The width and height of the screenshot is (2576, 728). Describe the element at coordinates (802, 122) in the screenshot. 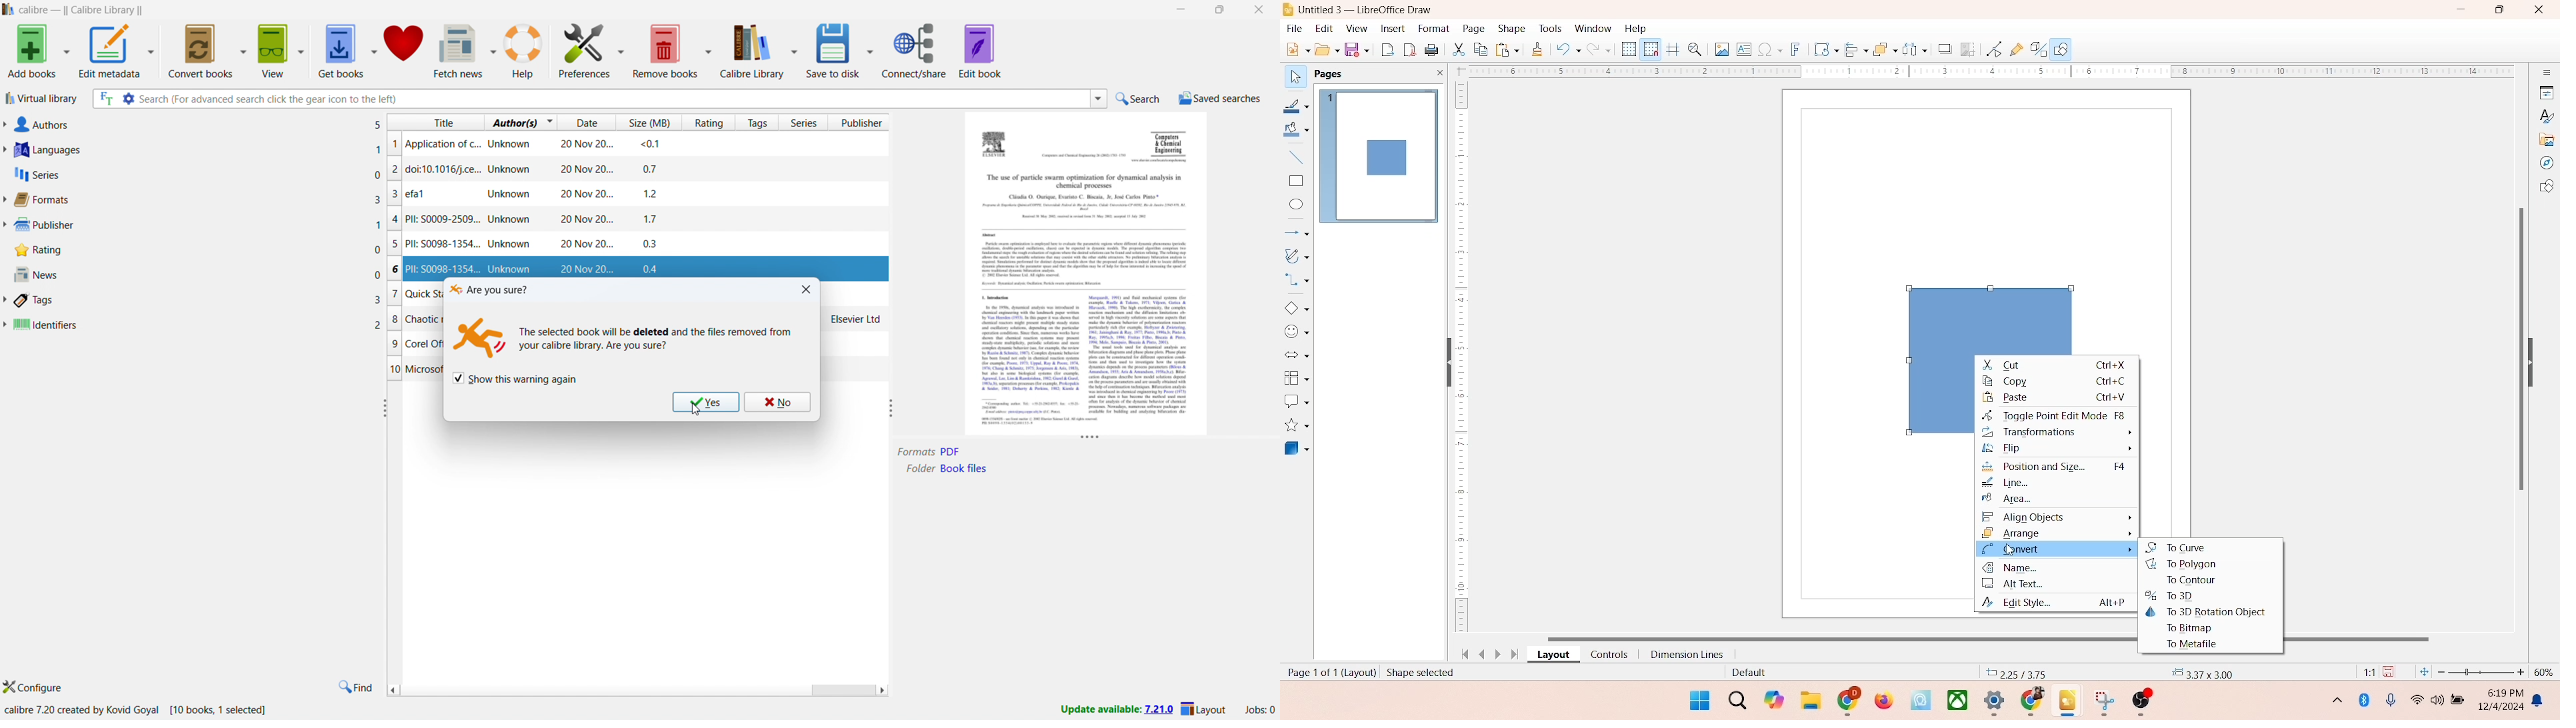

I see `sort by series` at that location.